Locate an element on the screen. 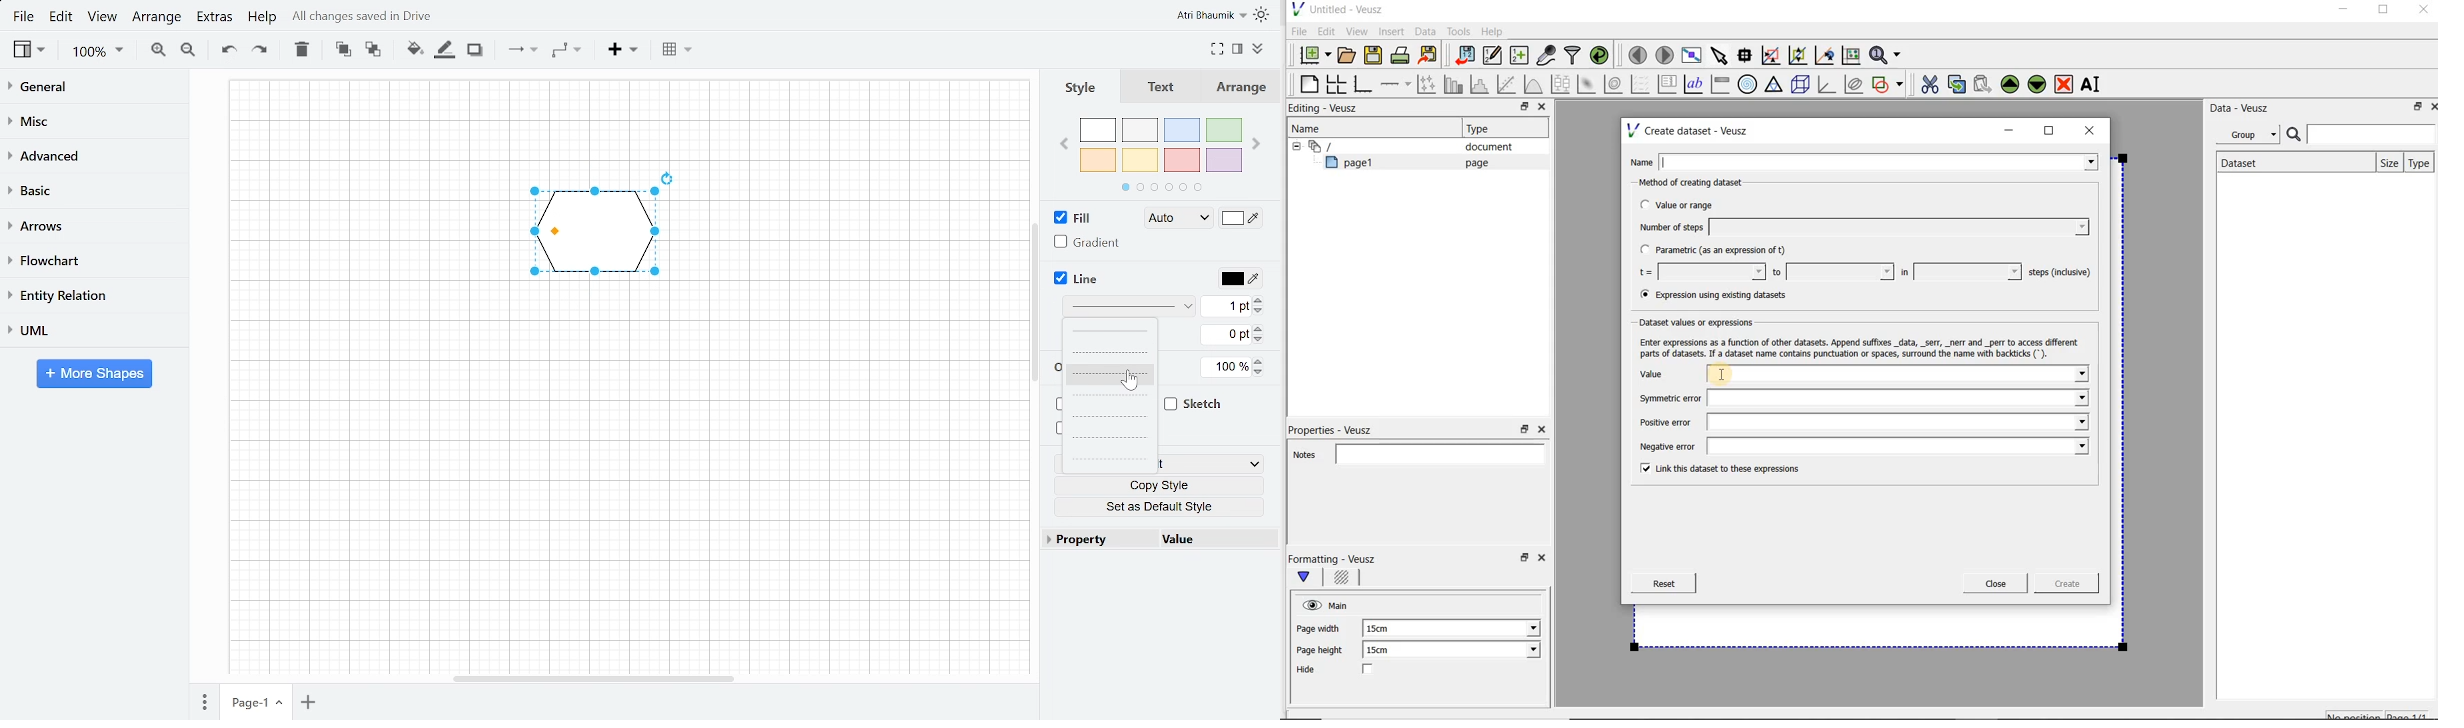 This screenshot has width=2464, height=728. Dashed 1 is located at coordinates (1112, 352).